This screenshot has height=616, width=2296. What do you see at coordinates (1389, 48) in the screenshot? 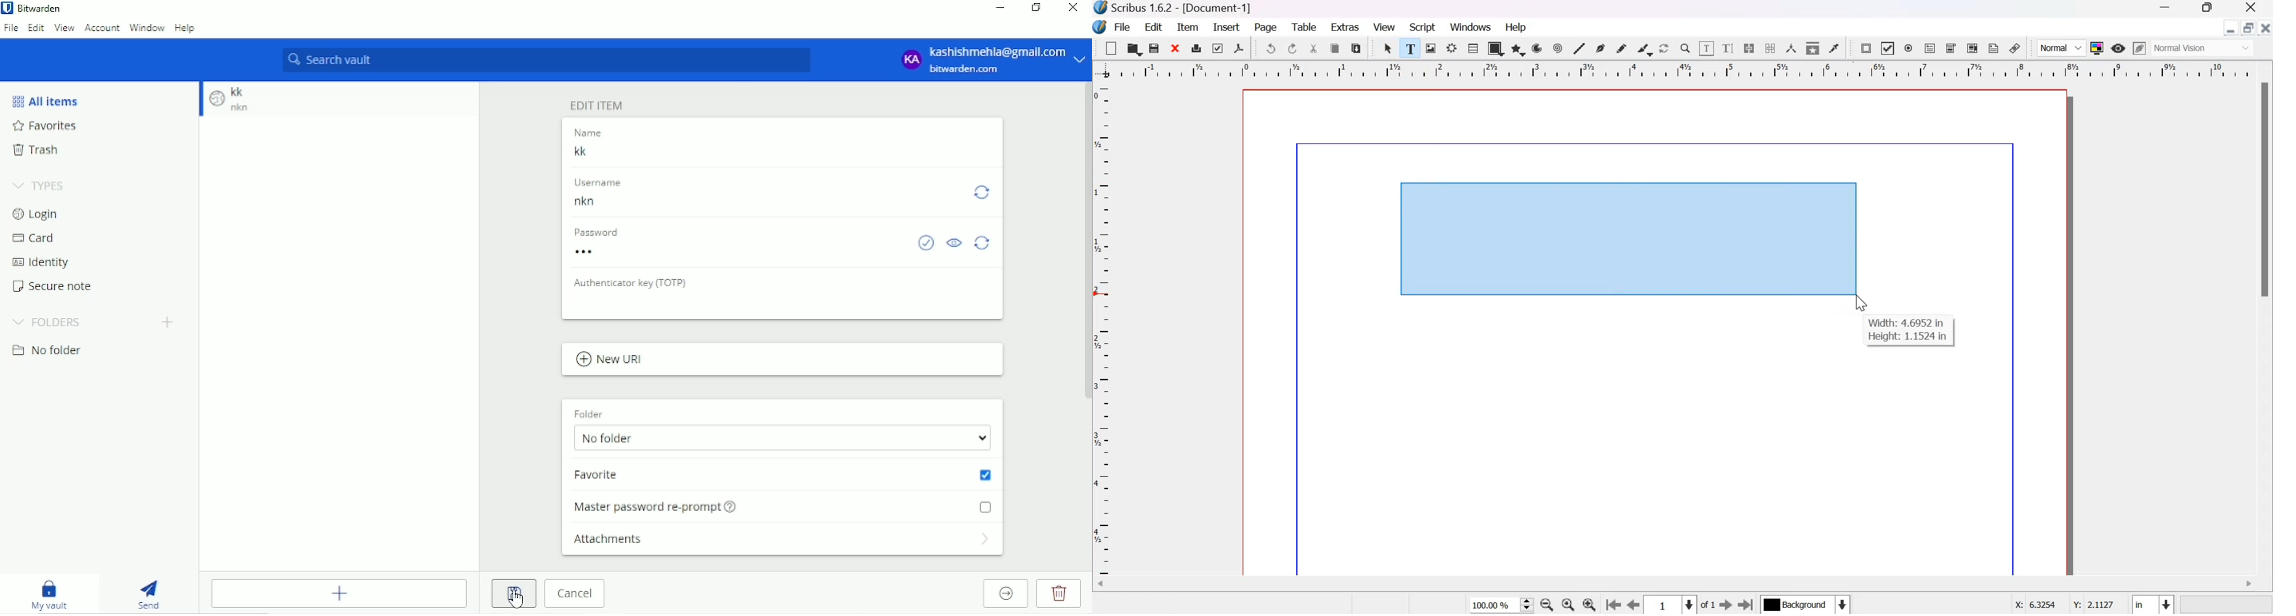
I see `select item` at bounding box center [1389, 48].